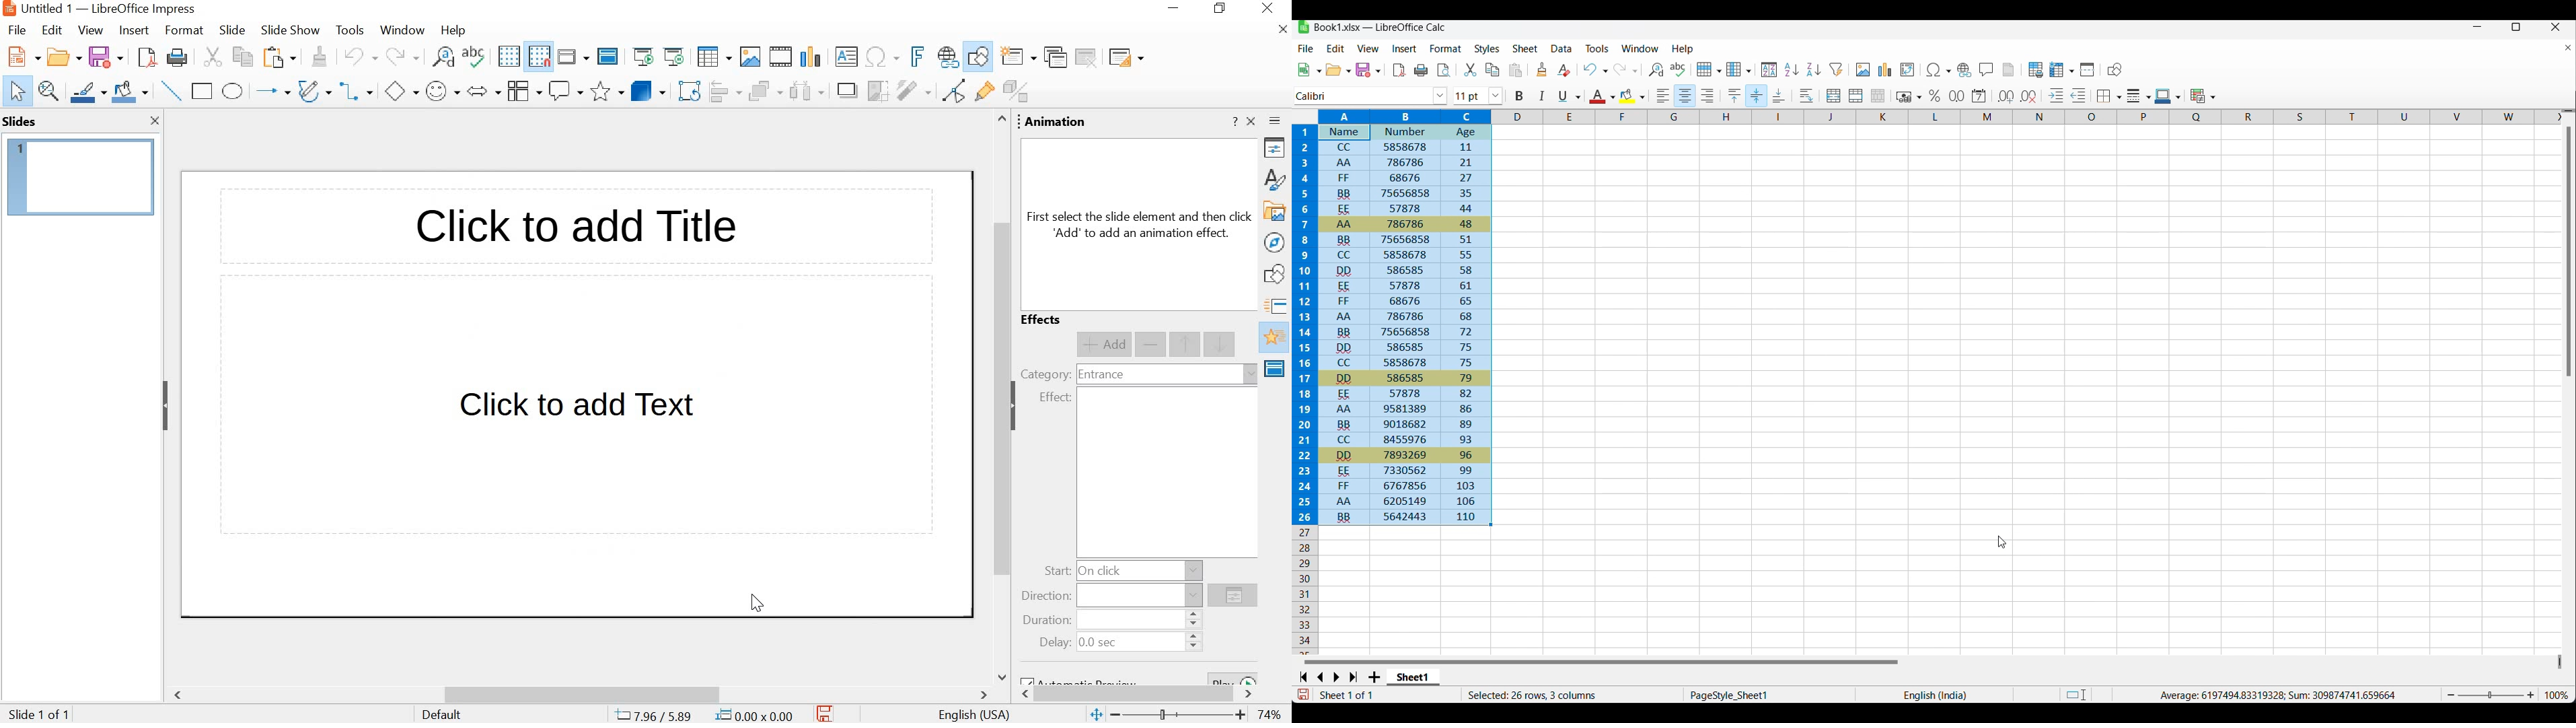 This screenshot has width=2576, height=728. I want to click on Open options, so click(1338, 70).